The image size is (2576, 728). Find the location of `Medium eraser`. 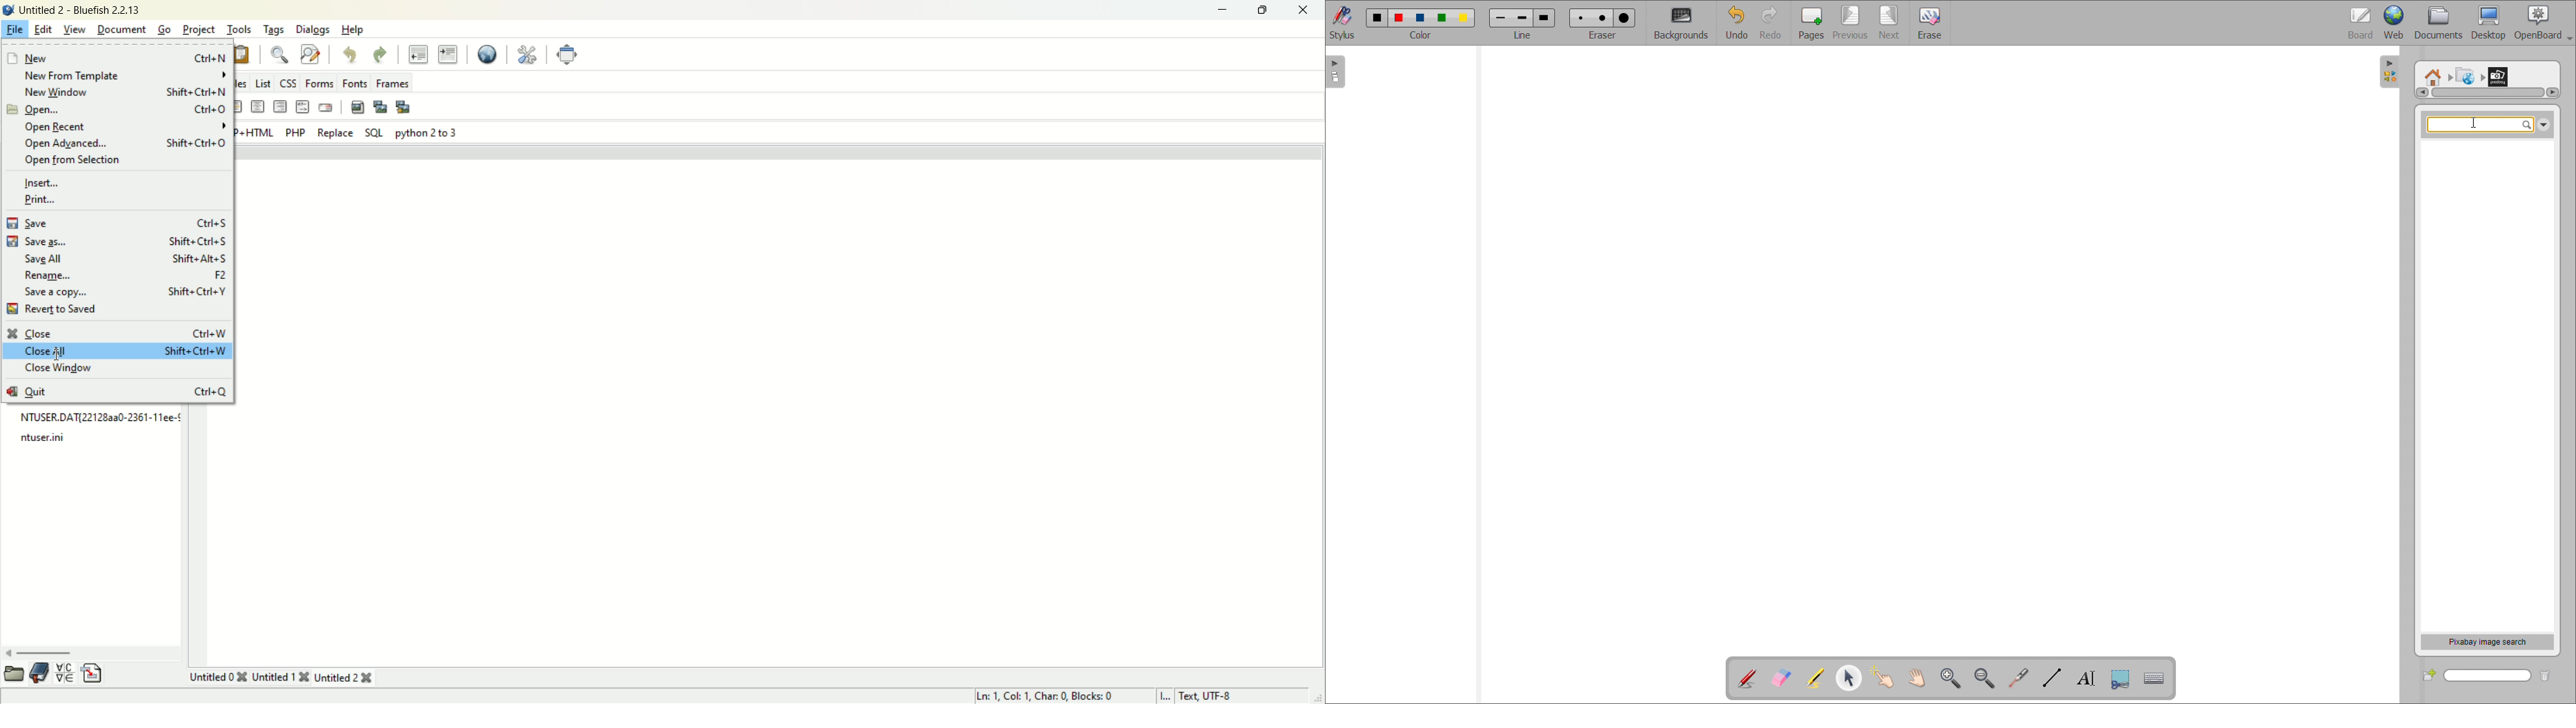

Medium eraser is located at coordinates (1601, 16).